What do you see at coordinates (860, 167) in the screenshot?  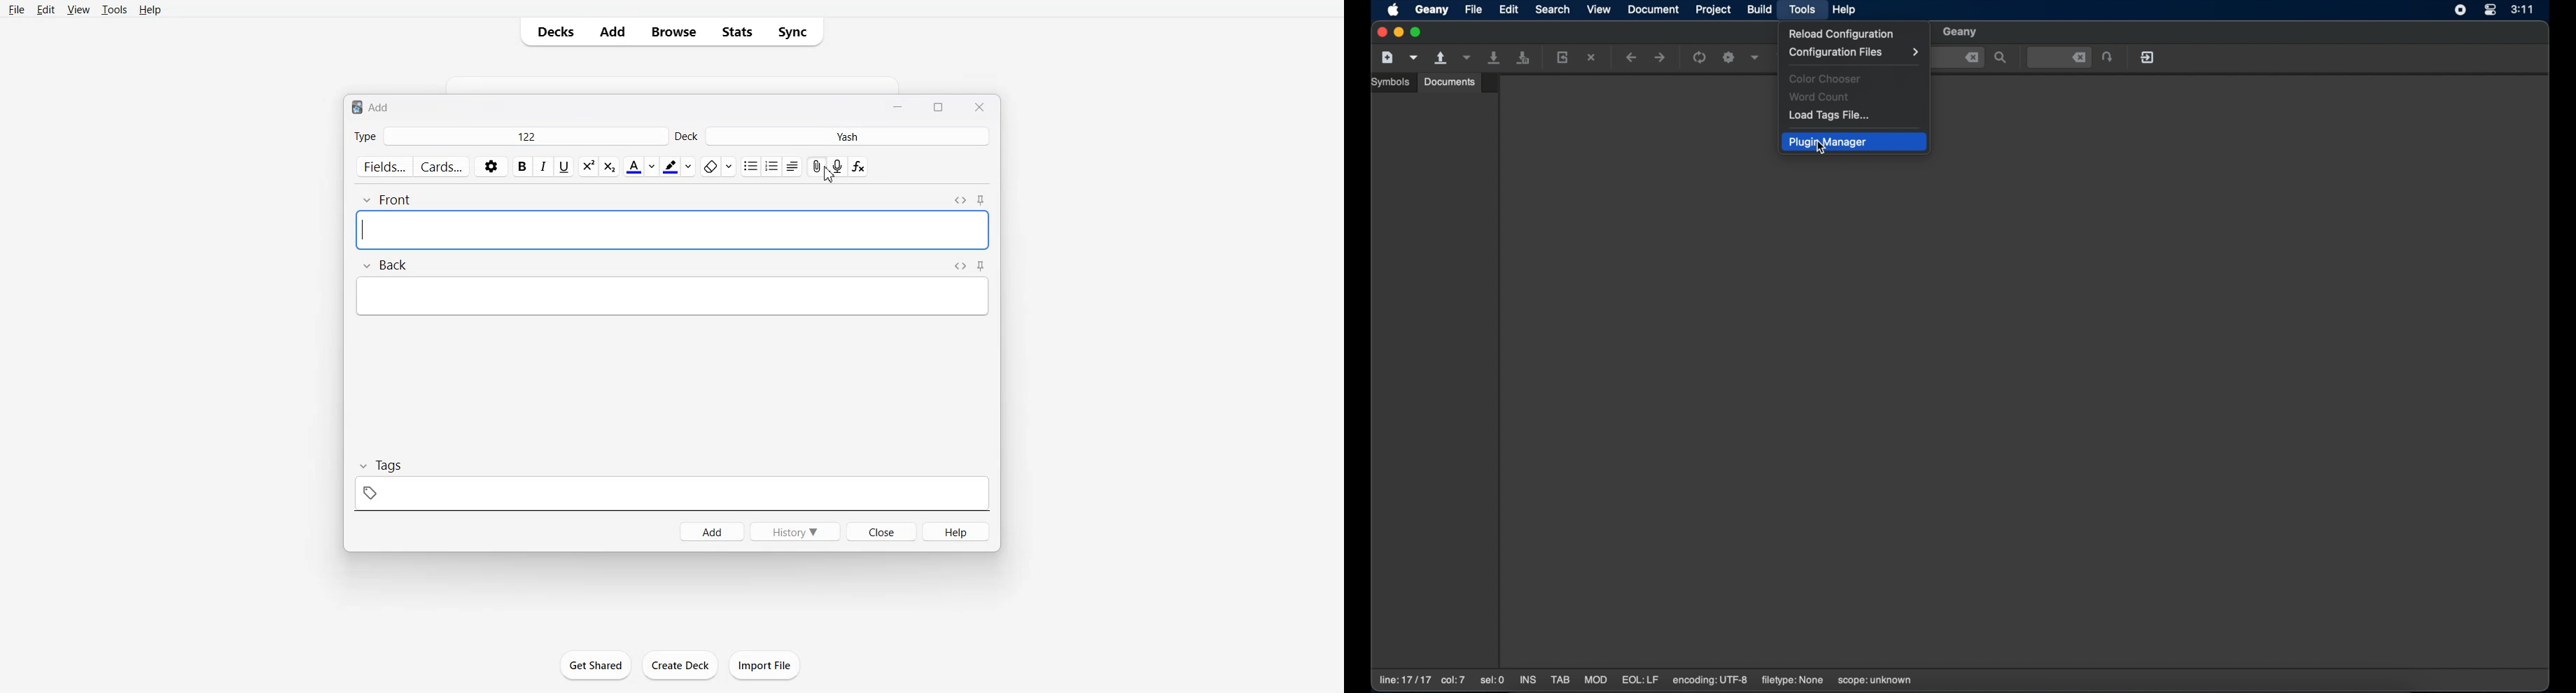 I see `Equation` at bounding box center [860, 167].